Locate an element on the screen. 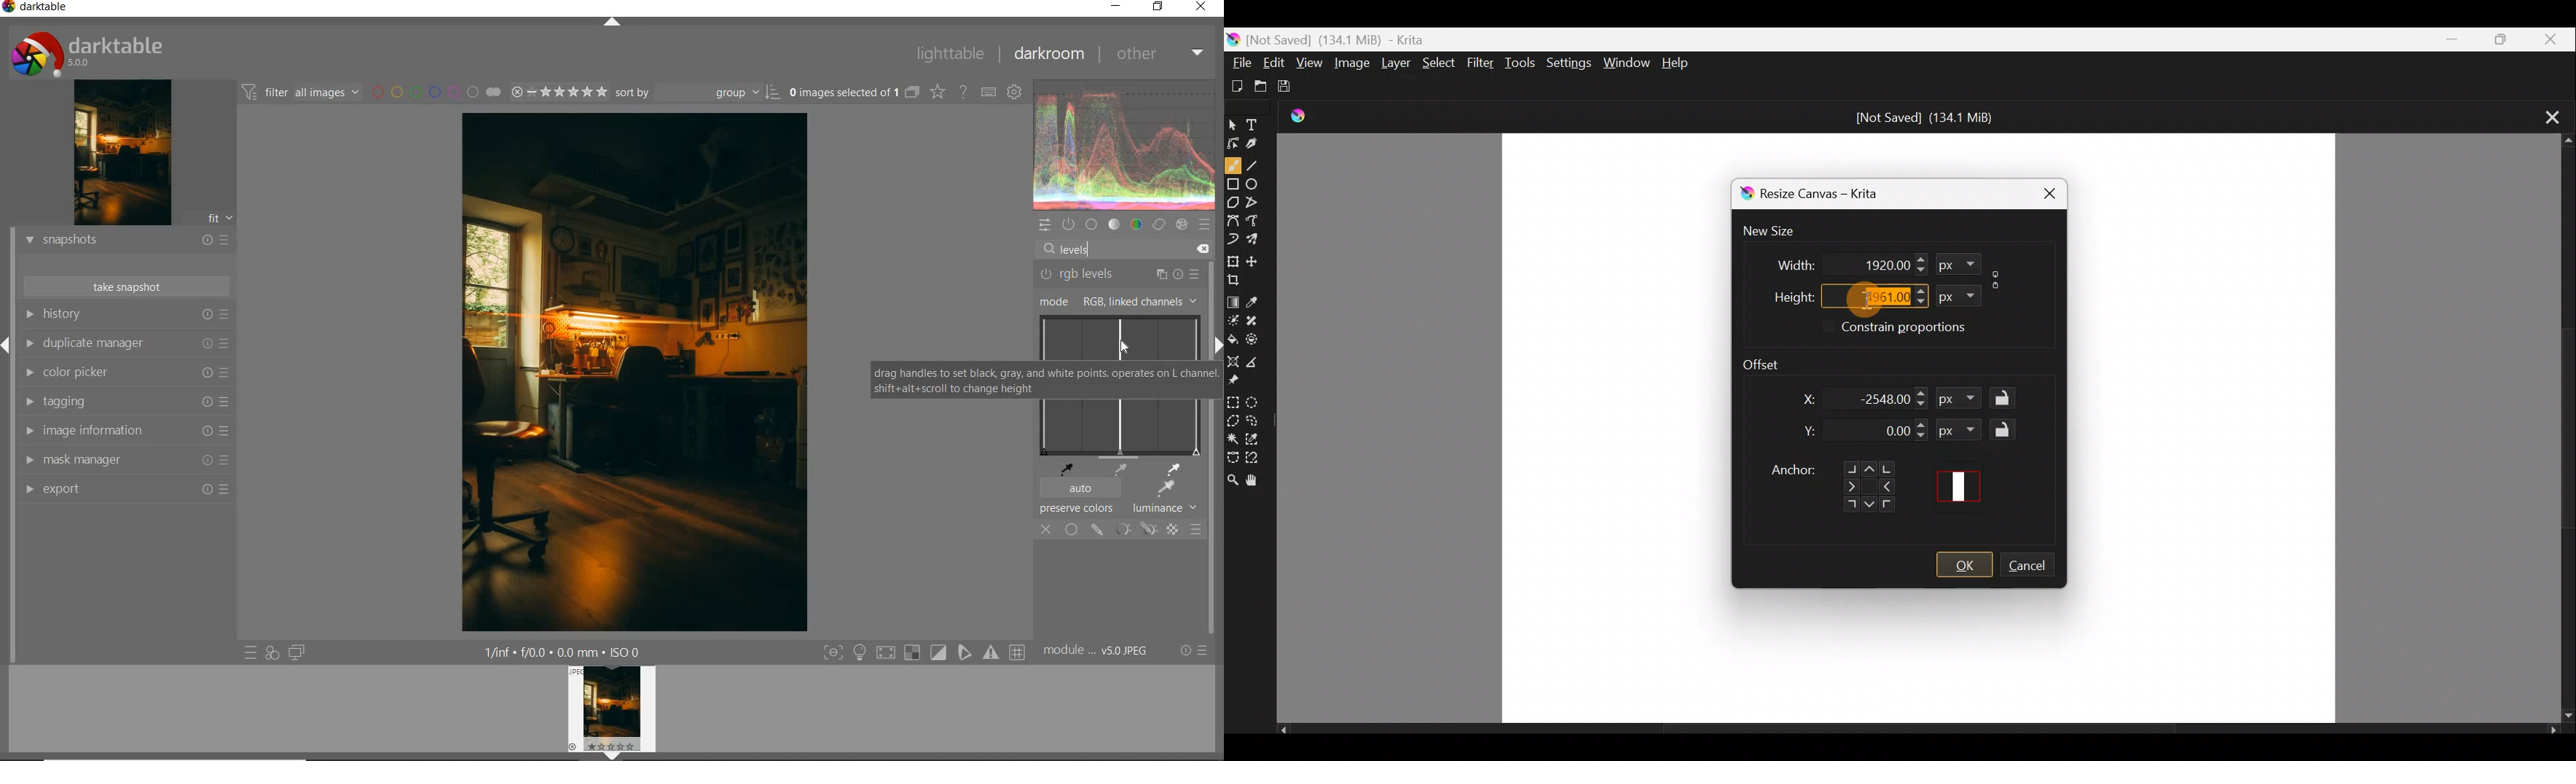  Fill a contiguous area of colour with colour/fill a selection is located at coordinates (1232, 338).